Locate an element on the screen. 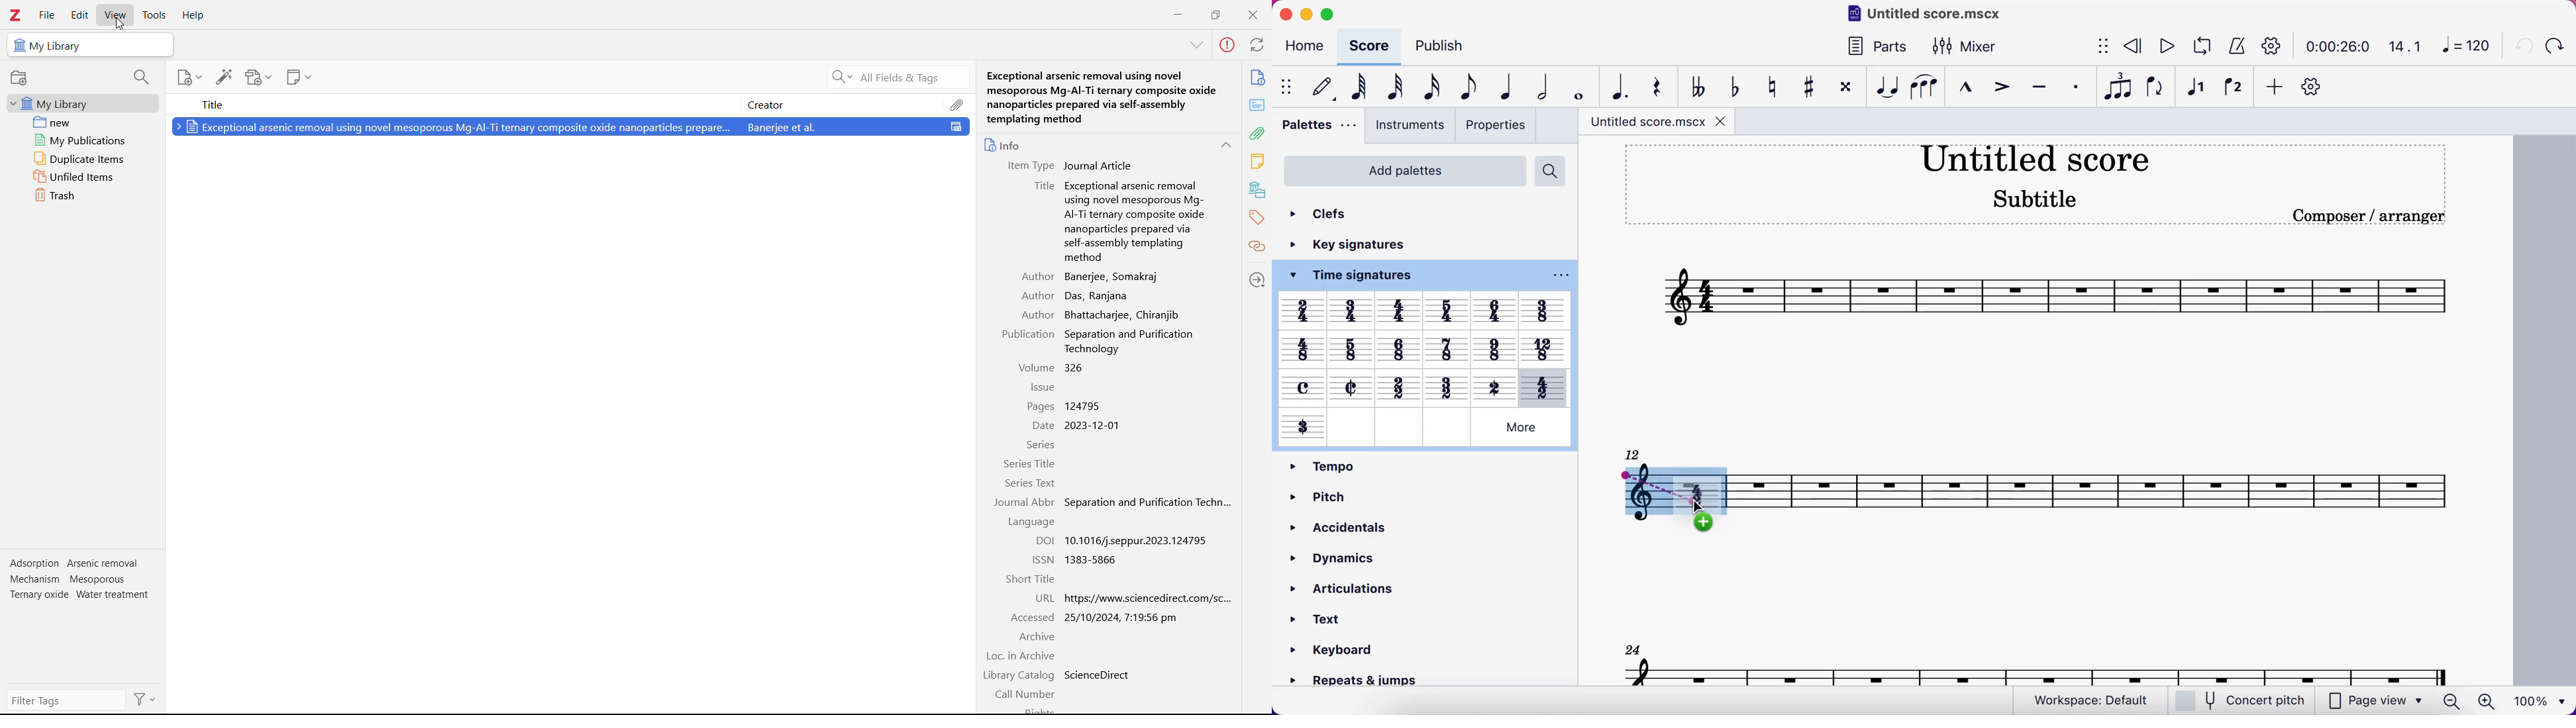 This screenshot has width=2576, height=728. workspace: default is located at coordinates (2084, 699).